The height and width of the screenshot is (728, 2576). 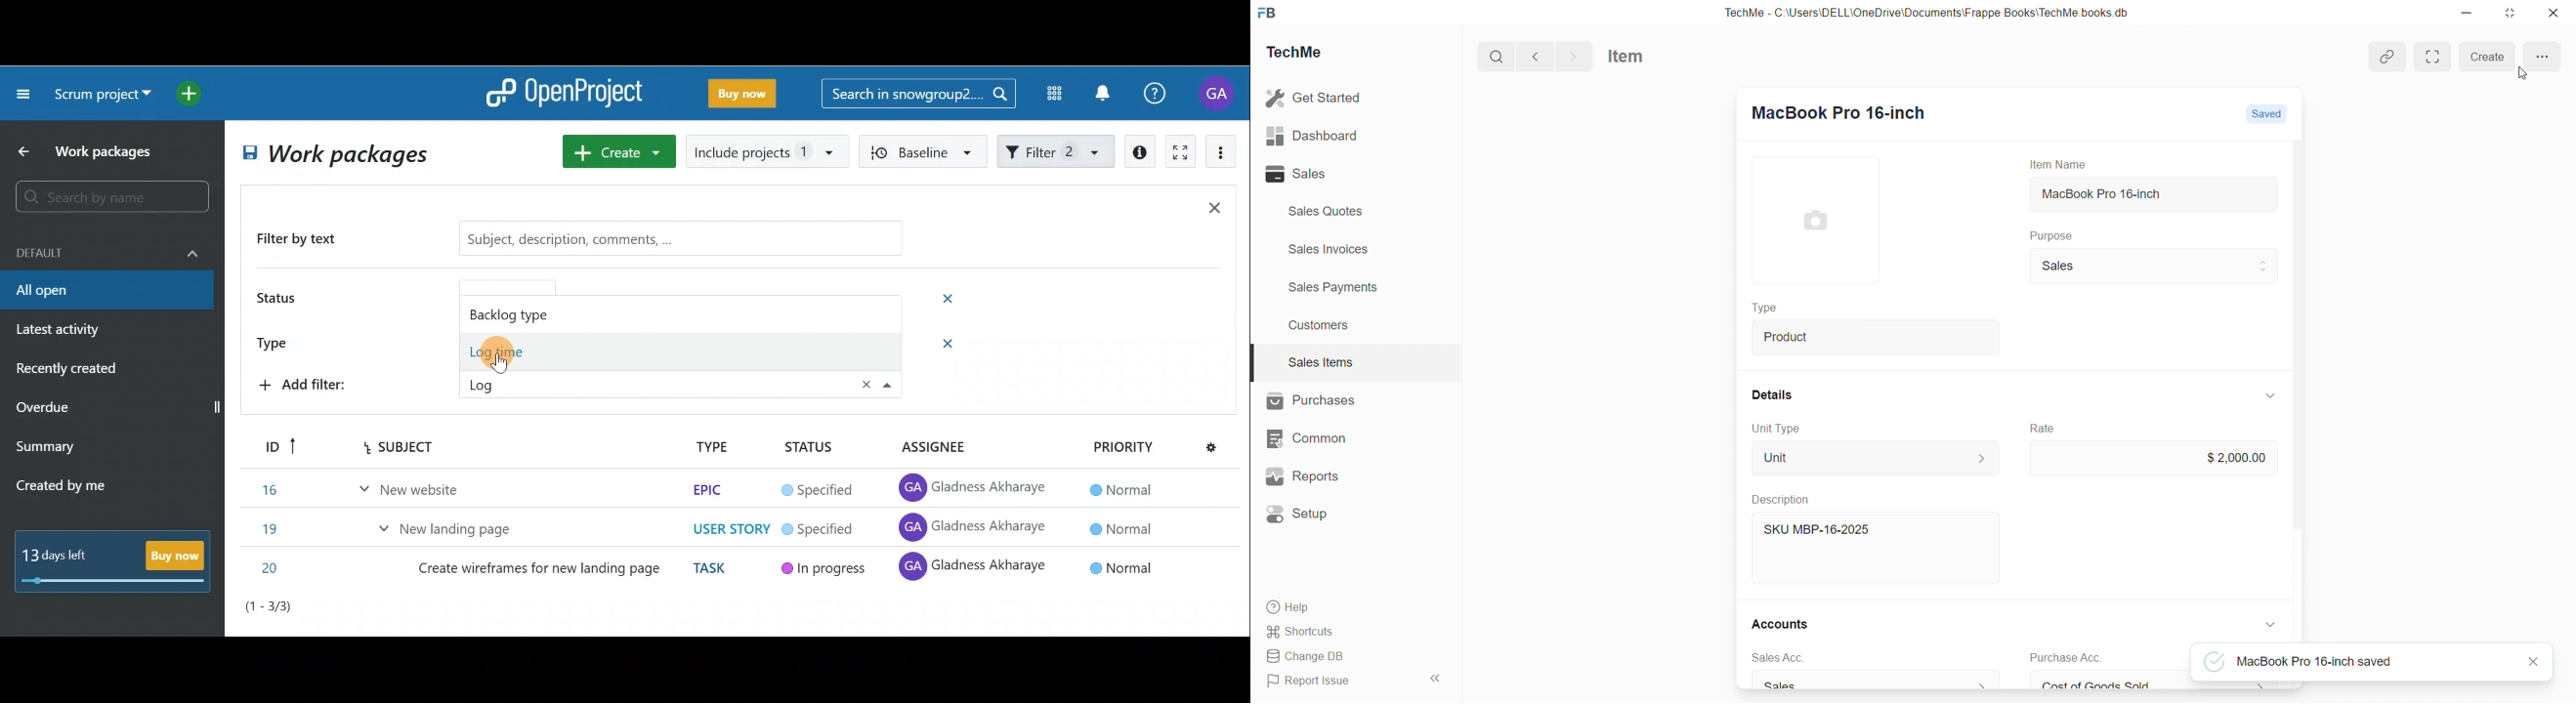 What do you see at coordinates (498, 357) in the screenshot?
I see `mouse pointer` at bounding box center [498, 357].